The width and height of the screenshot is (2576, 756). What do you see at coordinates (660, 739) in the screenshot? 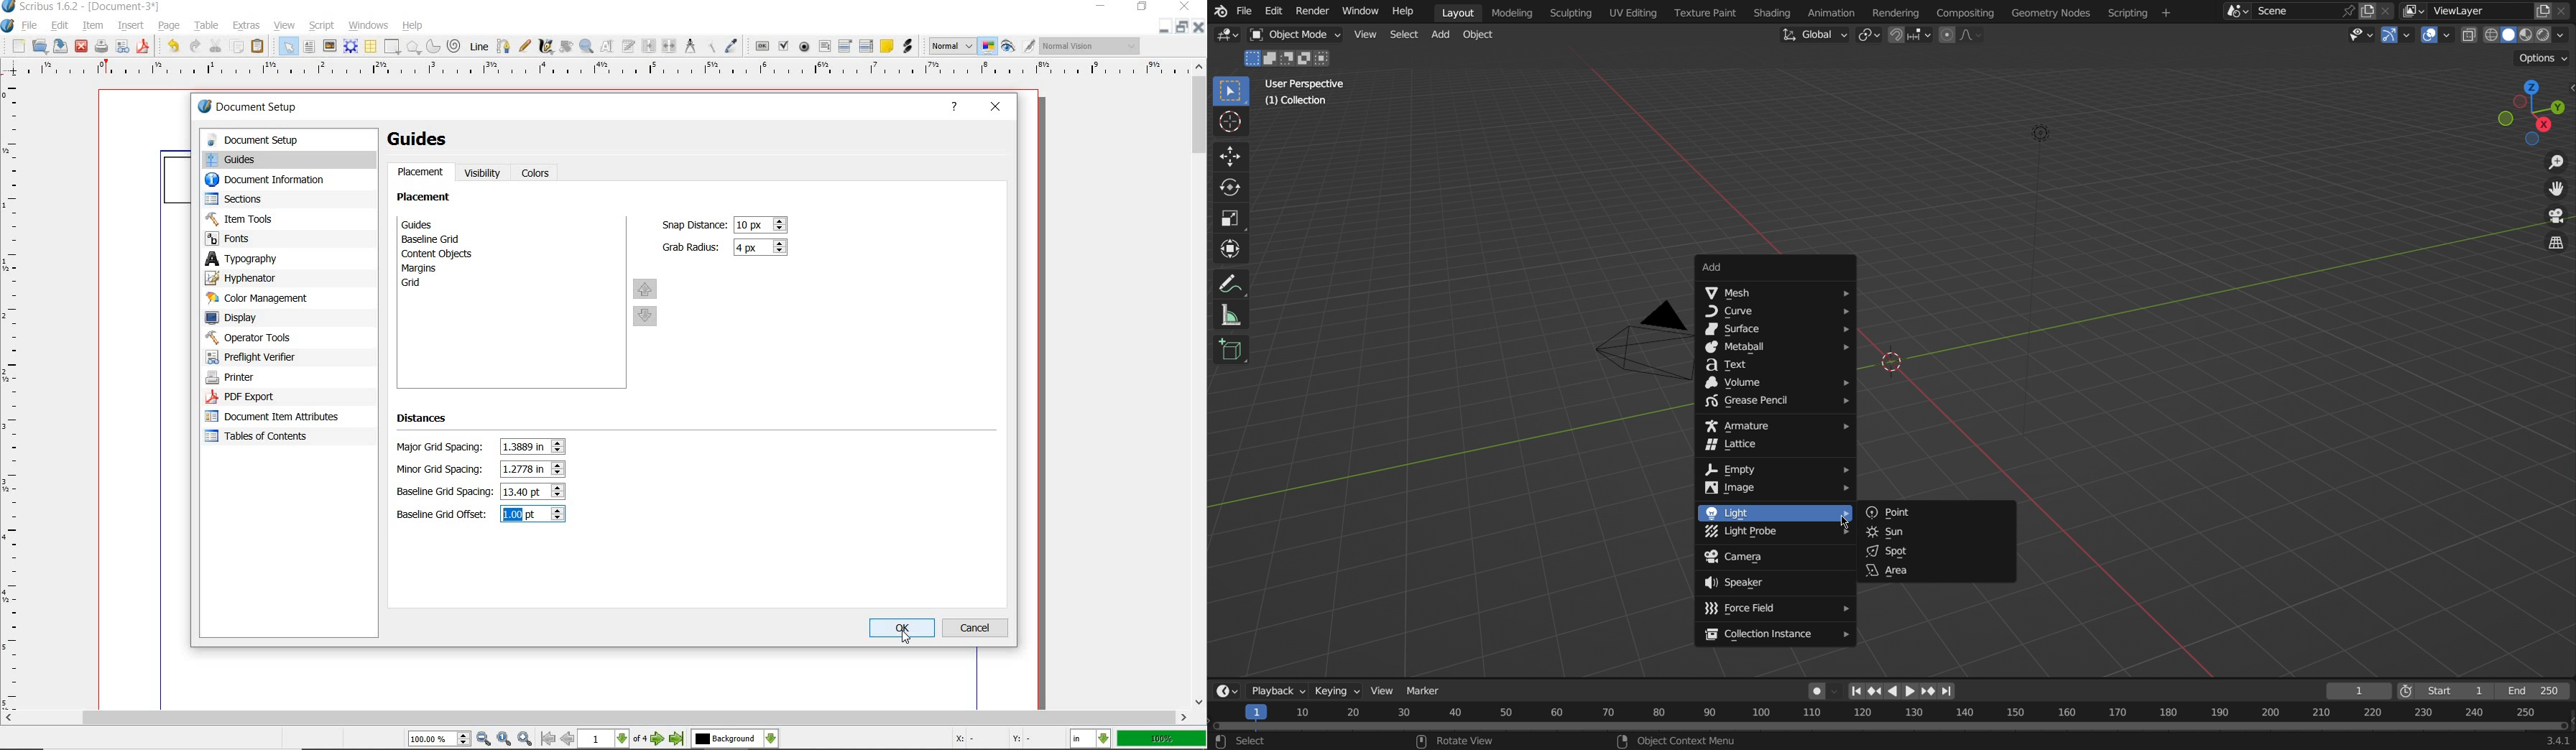
I see `go to next page` at bounding box center [660, 739].